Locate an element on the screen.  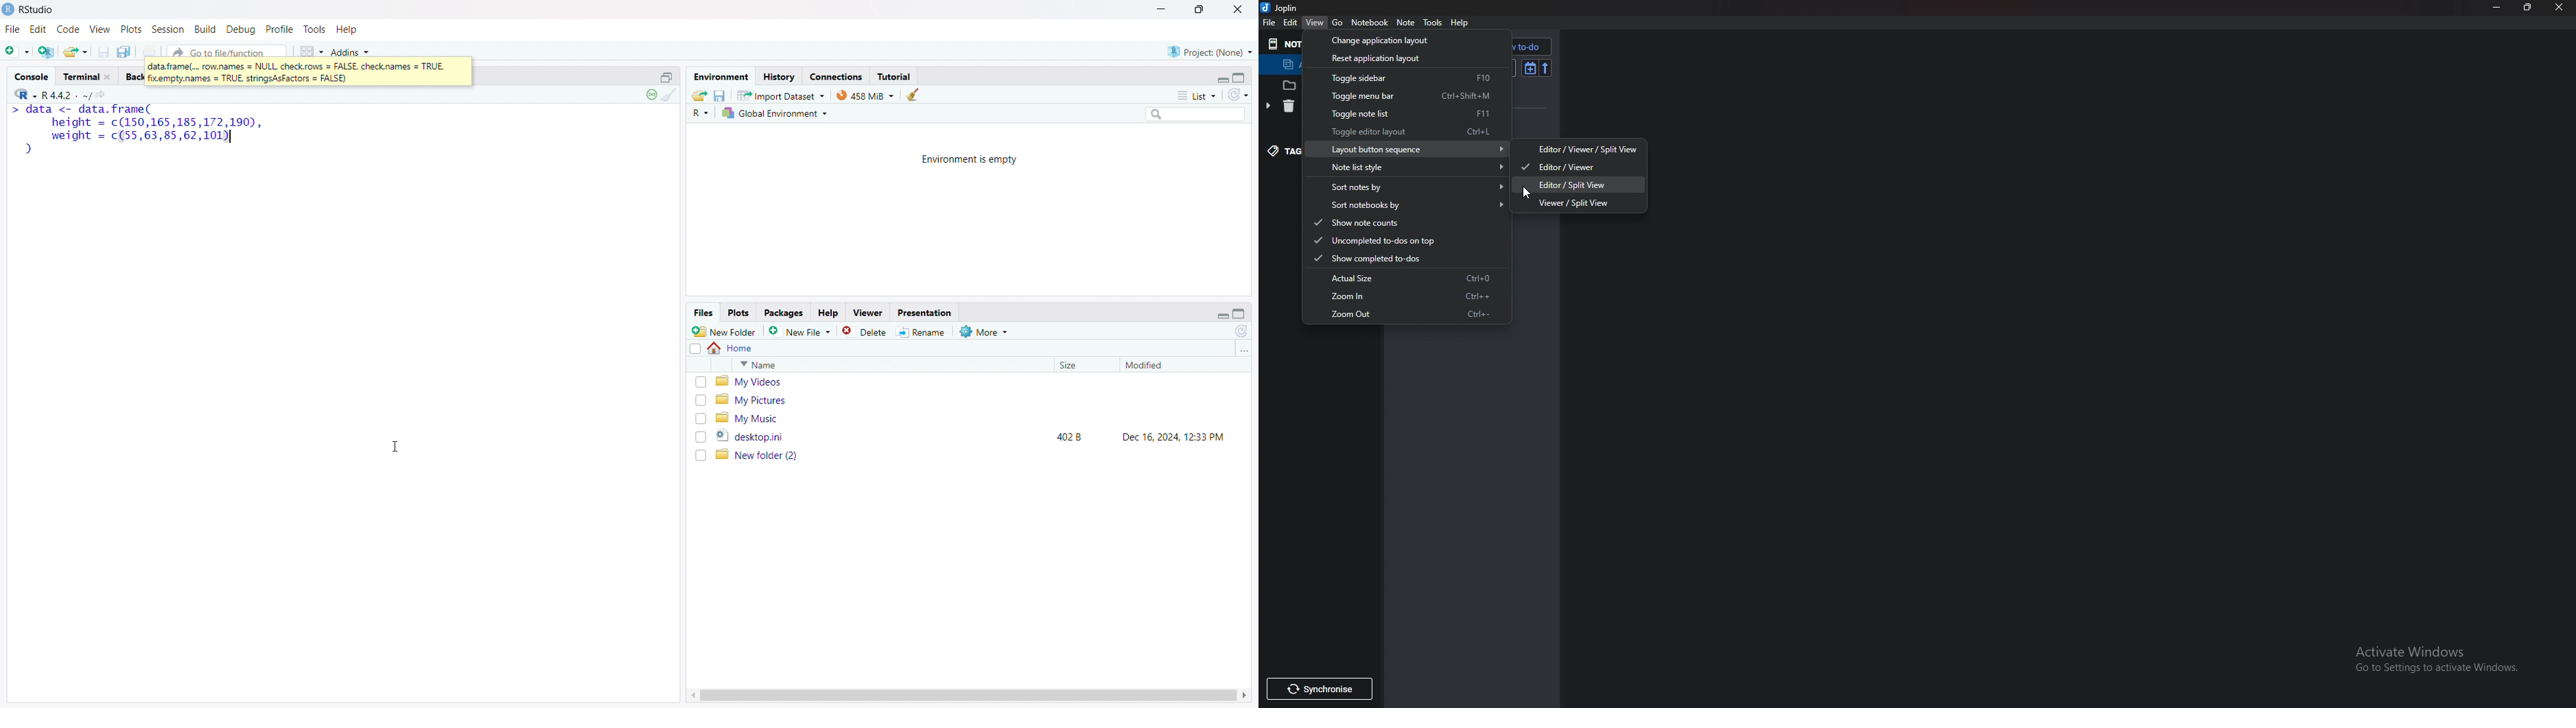
delete is located at coordinates (866, 331).